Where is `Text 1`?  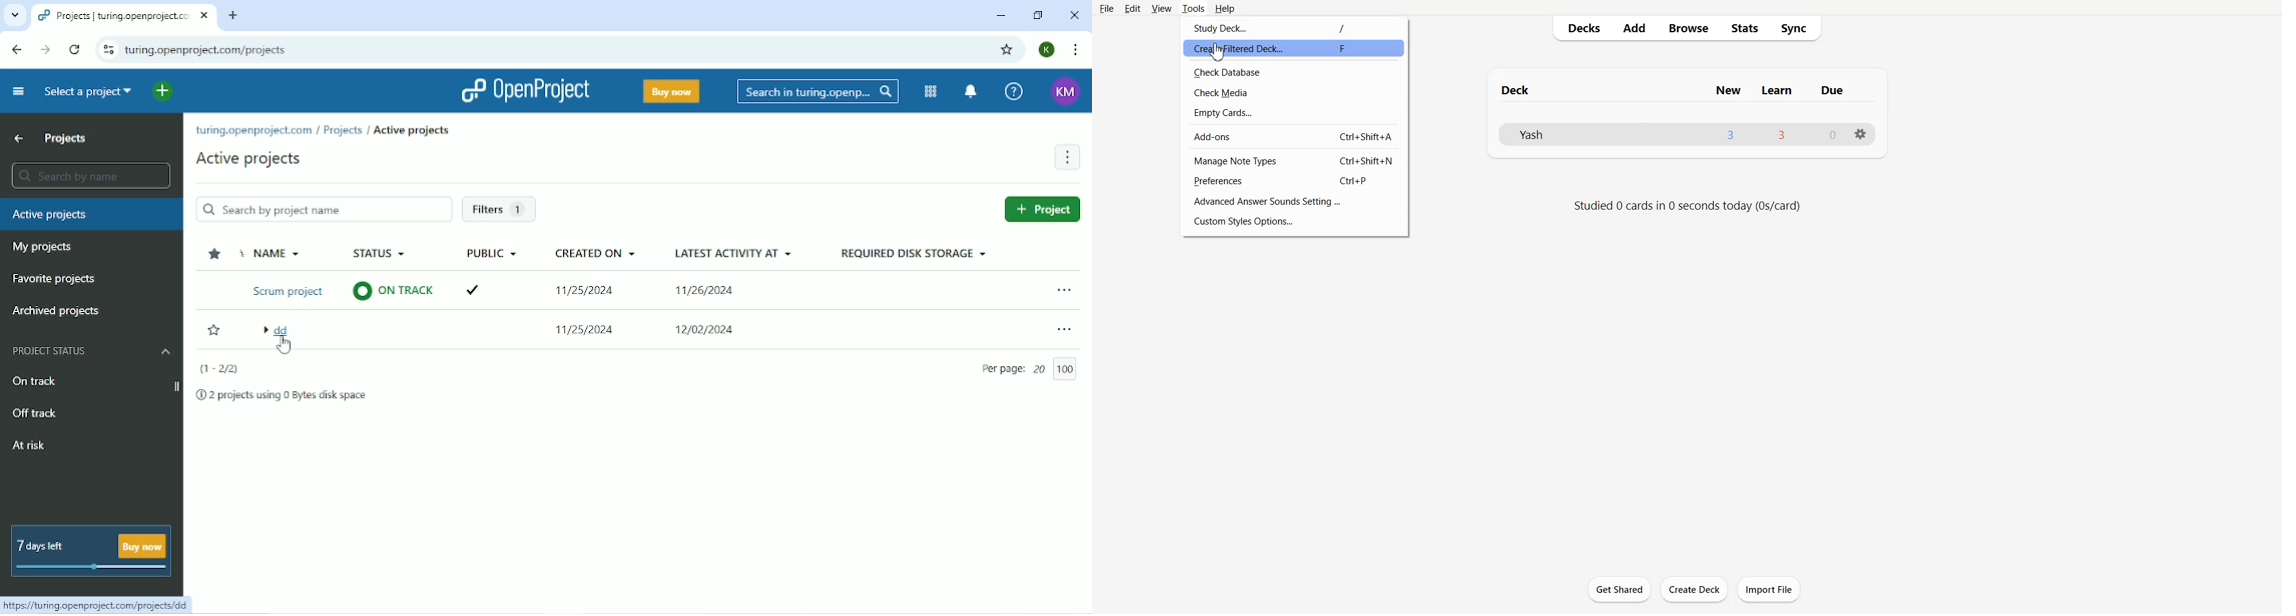 Text 1 is located at coordinates (1519, 90).